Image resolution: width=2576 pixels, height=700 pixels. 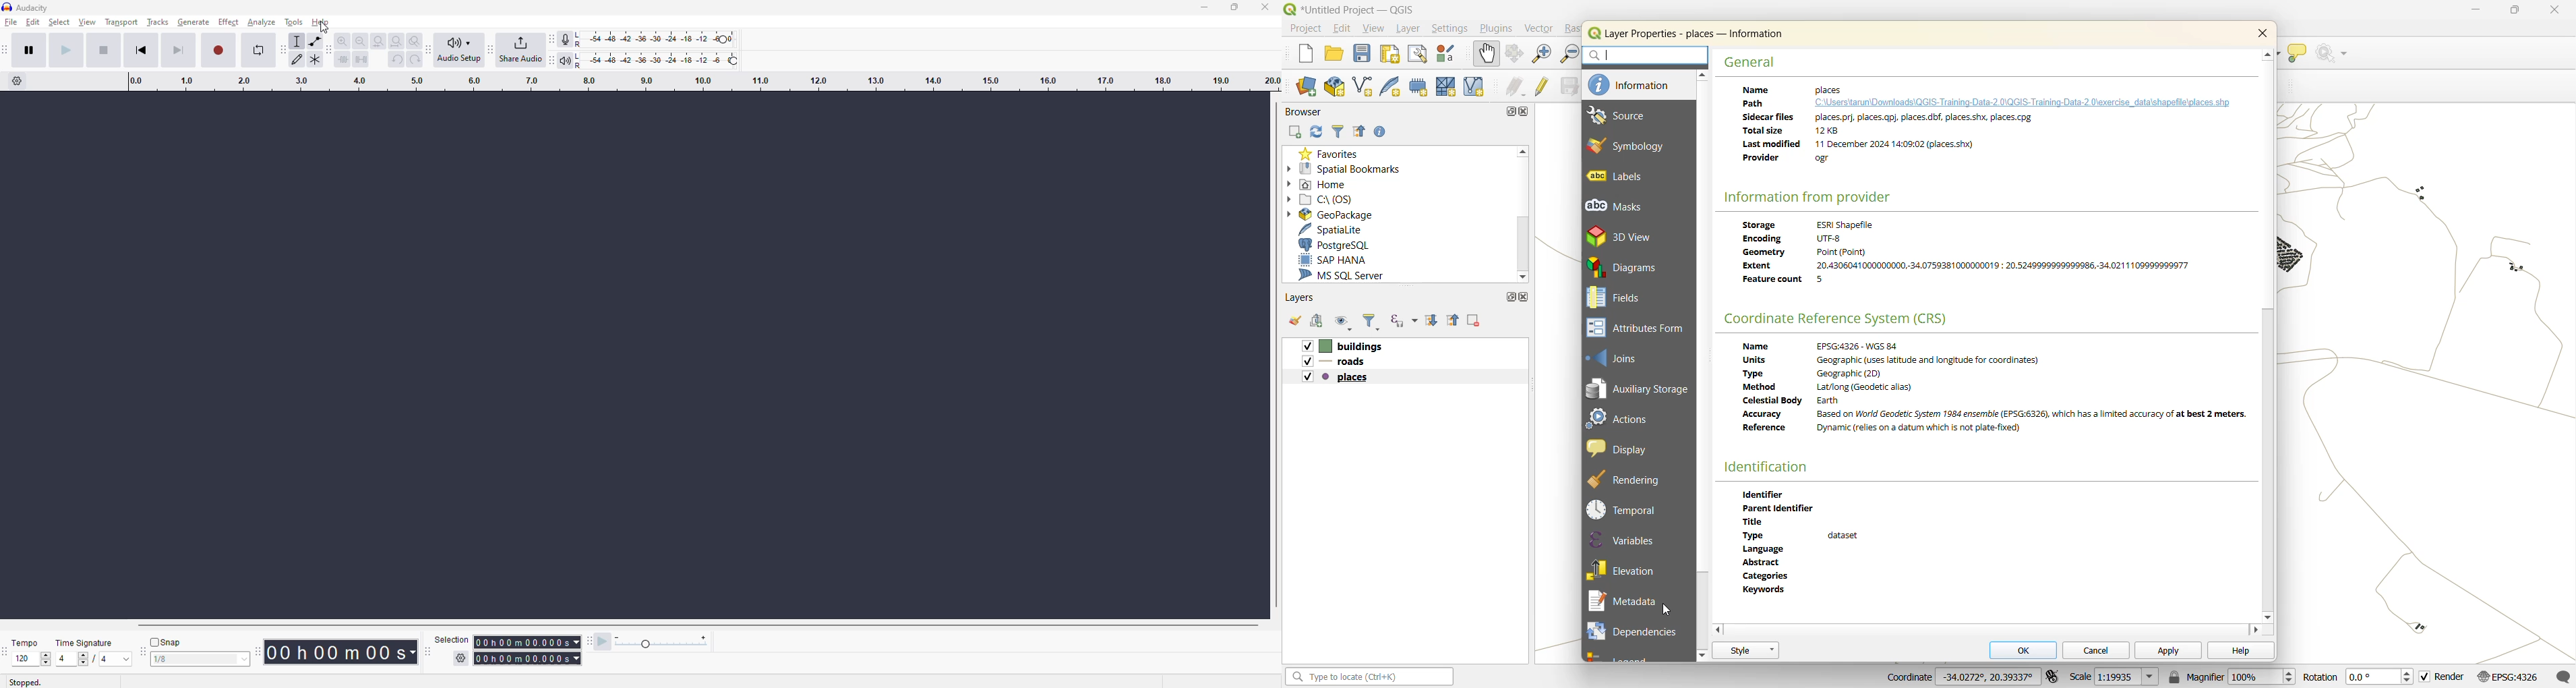 What do you see at coordinates (1623, 507) in the screenshot?
I see `temporal` at bounding box center [1623, 507].